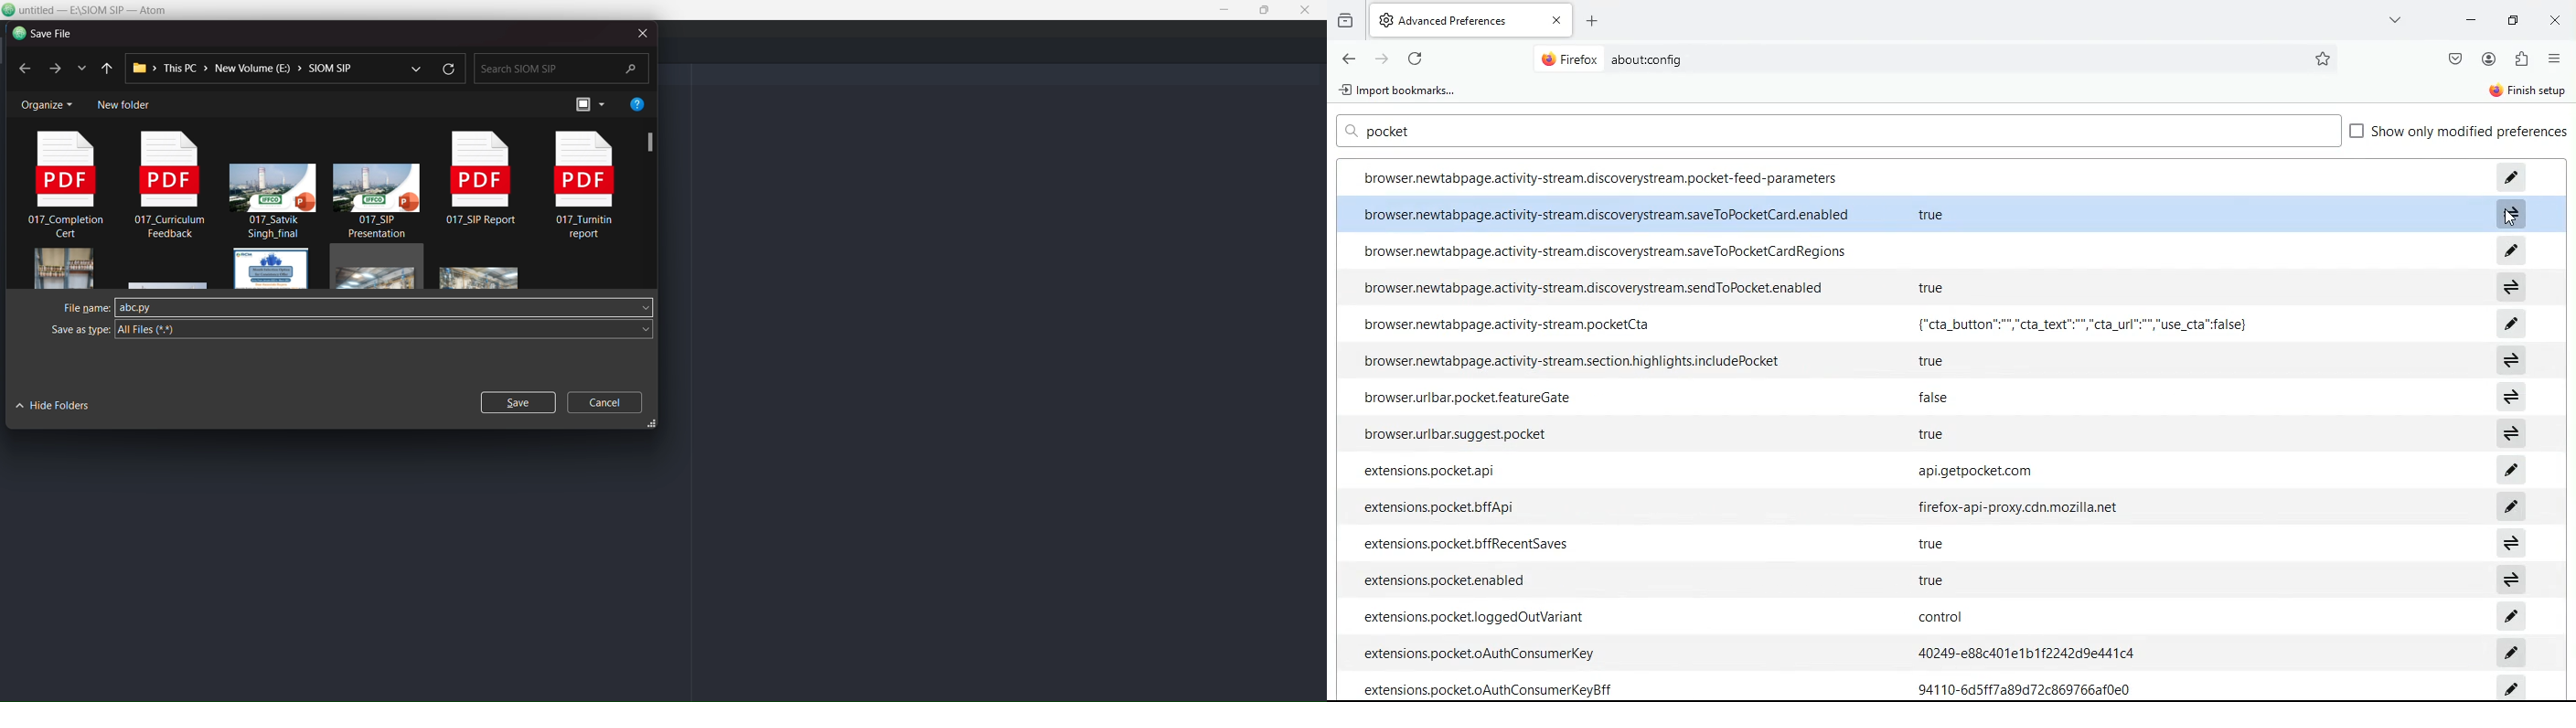  Describe the element at coordinates (1438, 509) in the screenshot. I see `extensions.pocket.bffApi` at that location.